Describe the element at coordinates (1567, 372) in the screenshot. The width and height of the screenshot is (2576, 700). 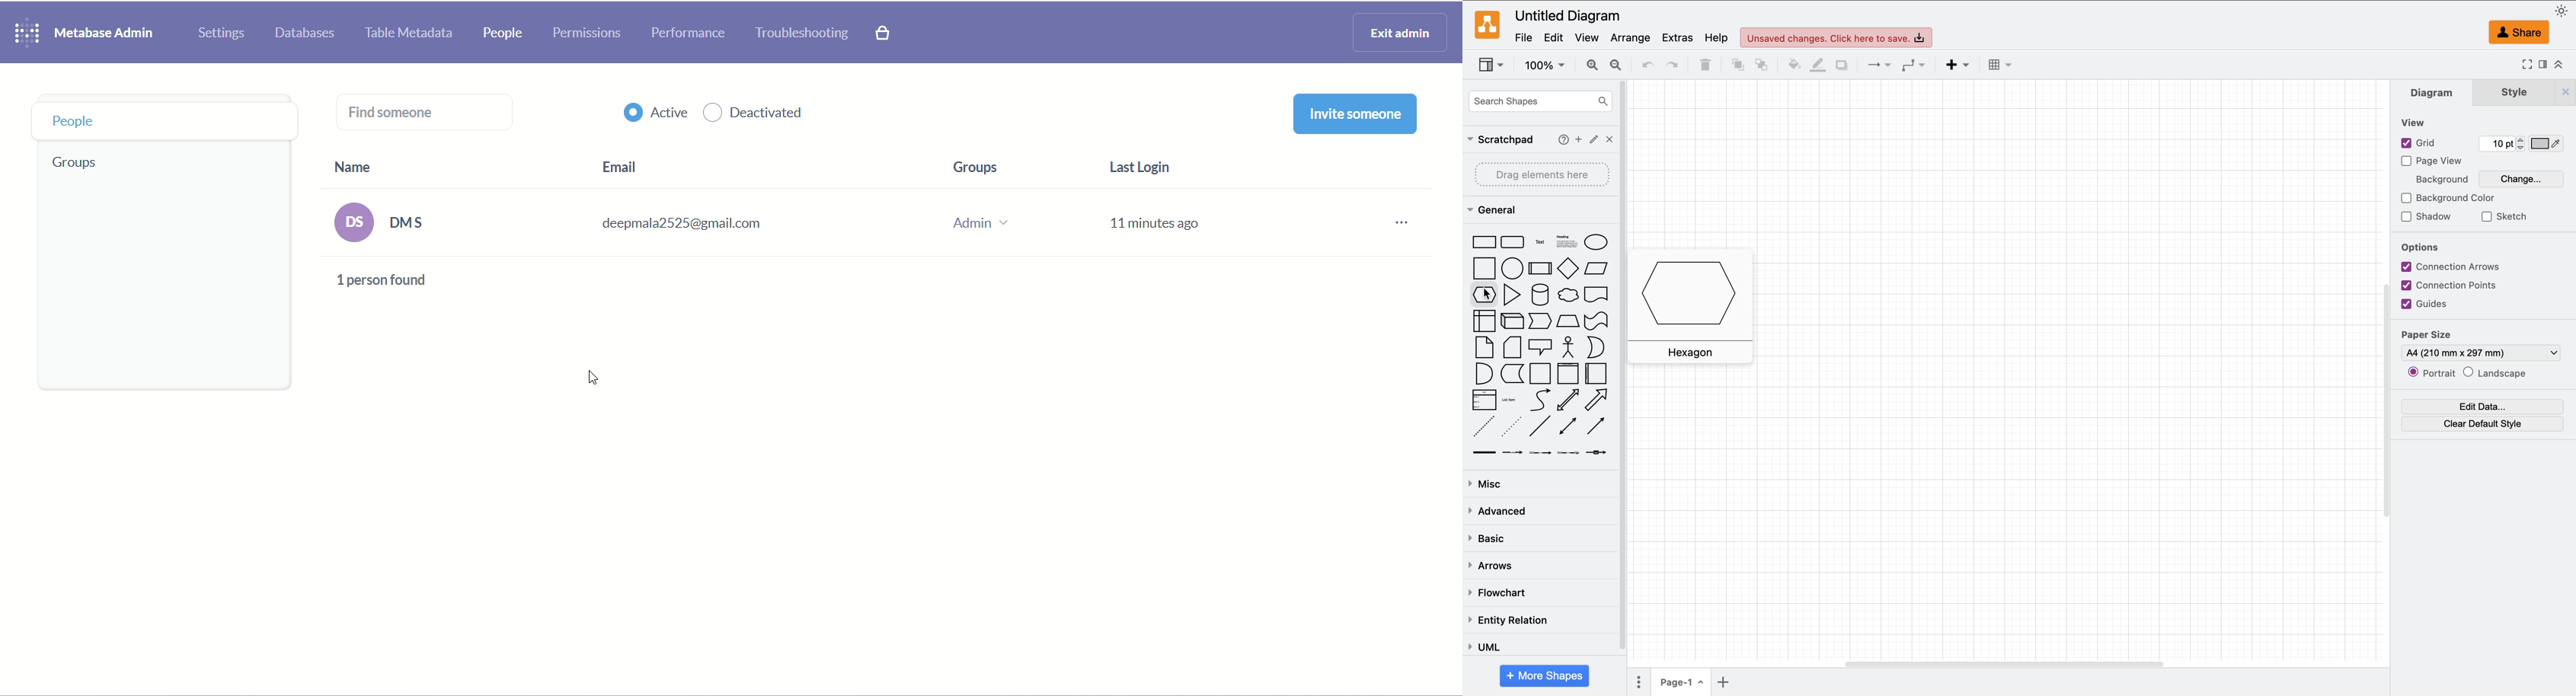
I see `vertical container` at that location.